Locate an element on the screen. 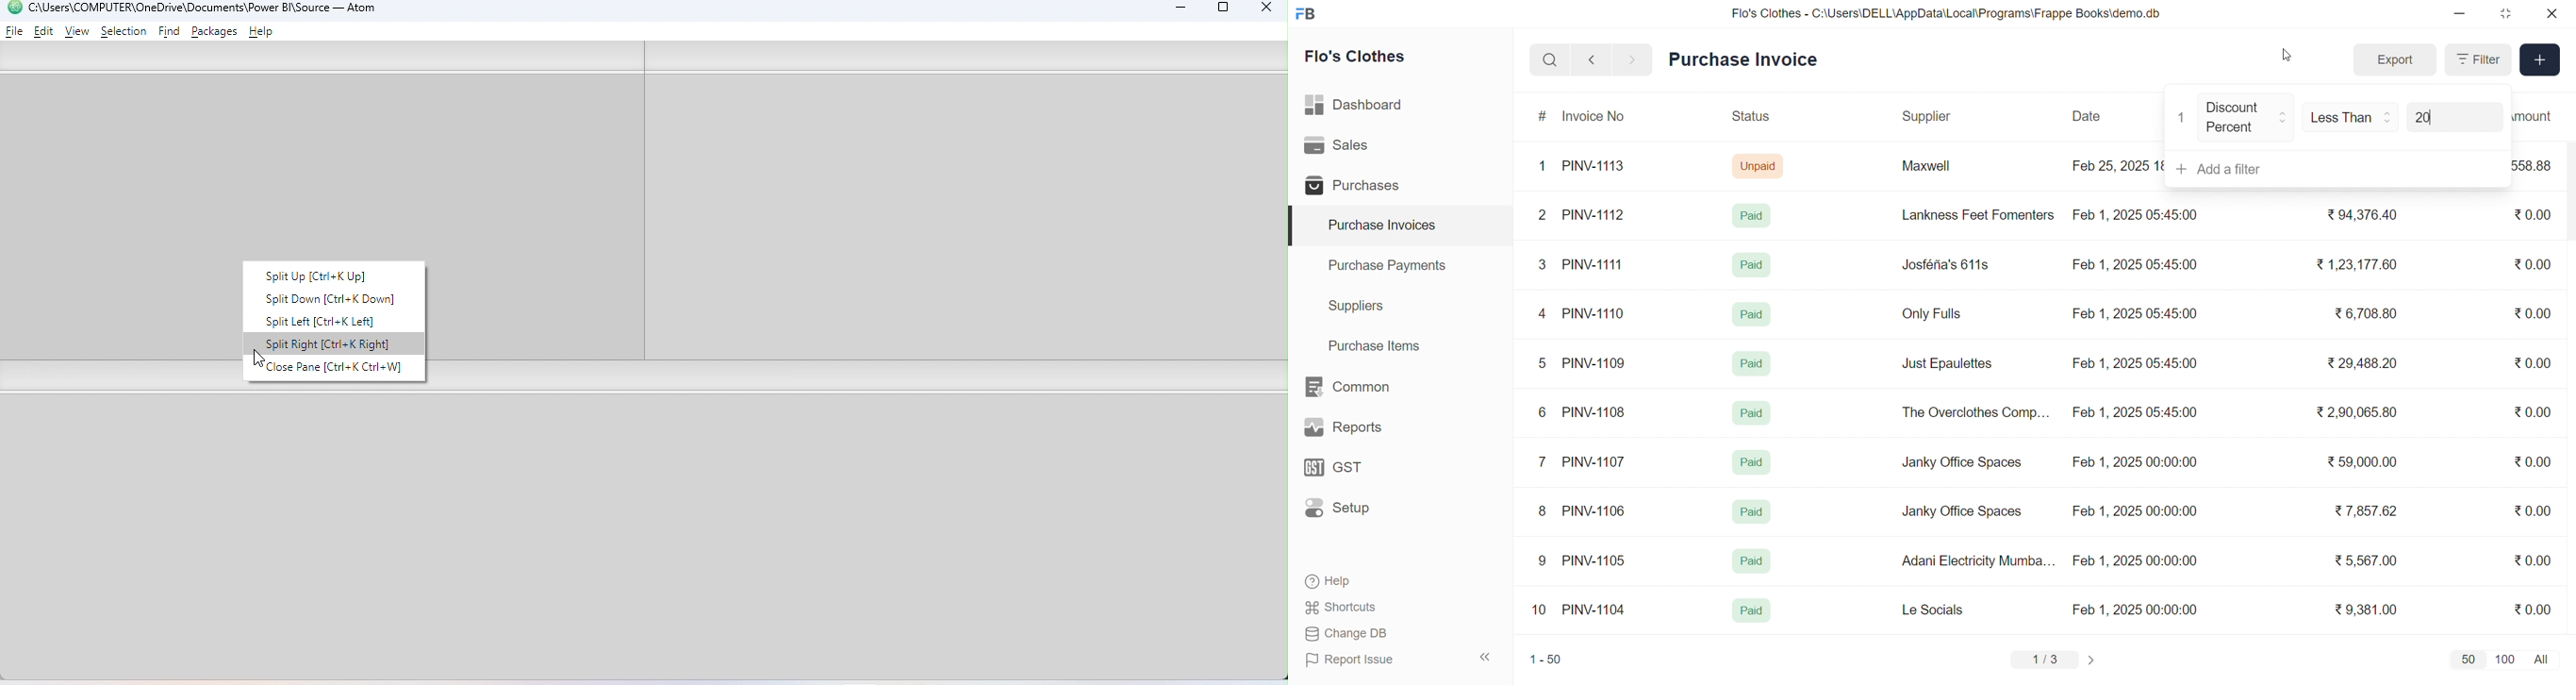  ₹0.00 is located at coordinates (2533, 510).